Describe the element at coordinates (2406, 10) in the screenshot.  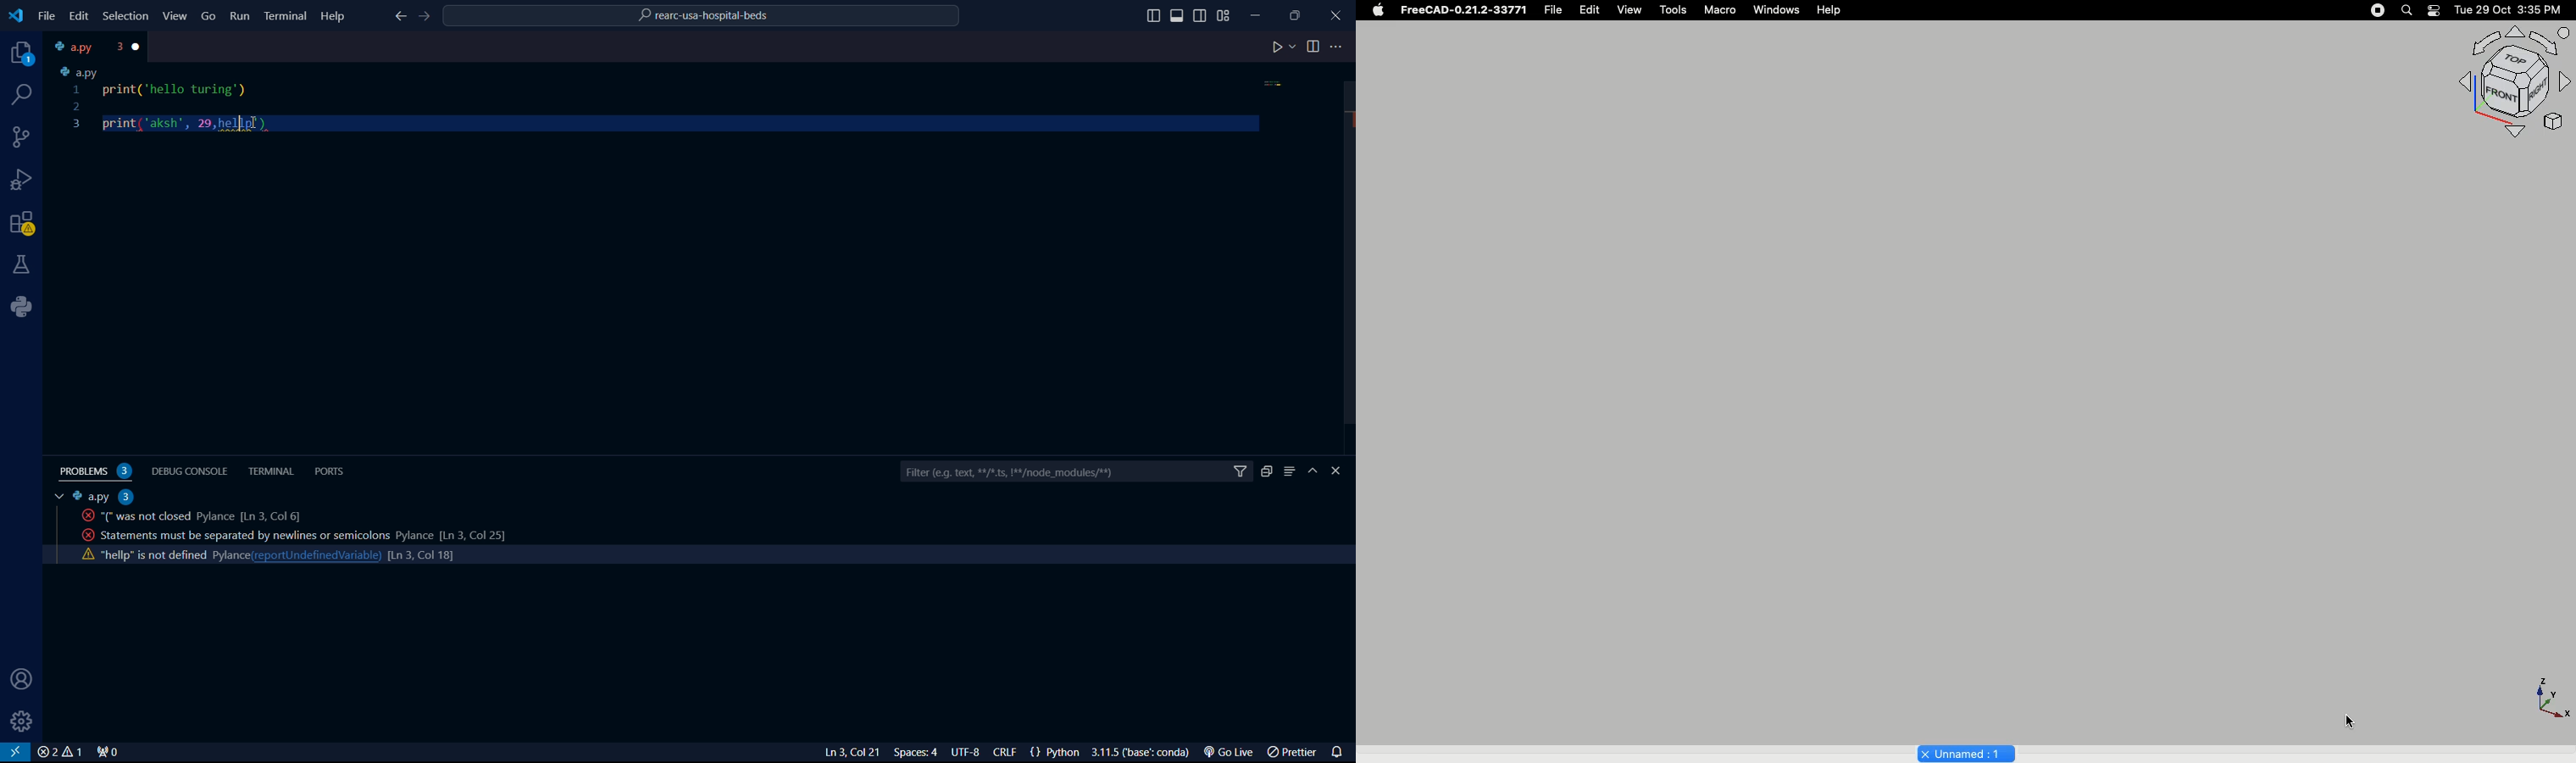
I see `search` at that location.